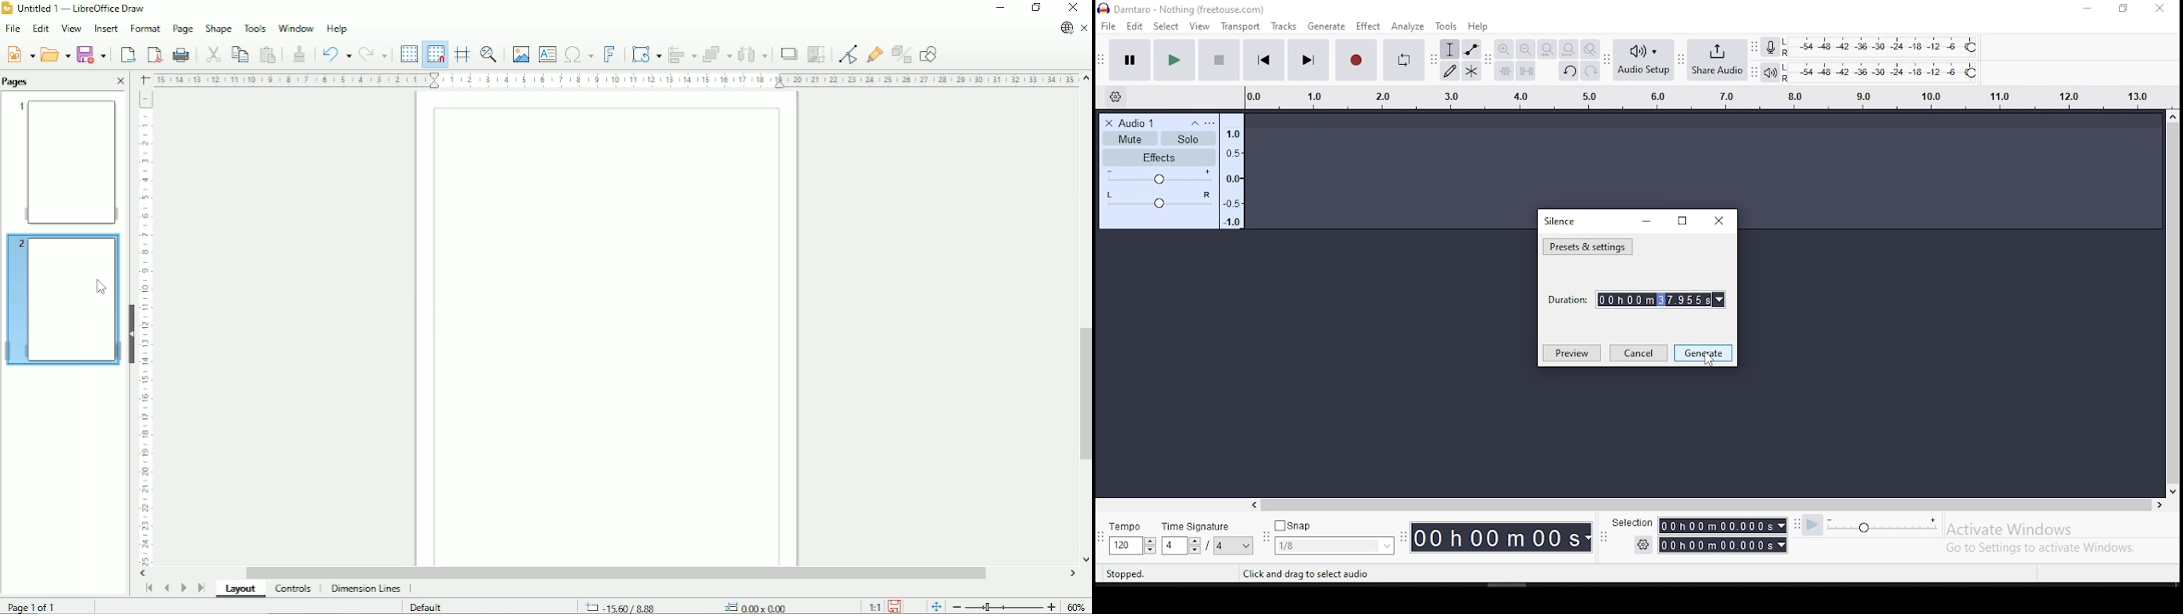 Image resolution: width=2184 pixels, height=616 pixels. What do you see at coordinates (19, 53) in the screenshot?
I see `New` at bounding box center [19, 53].